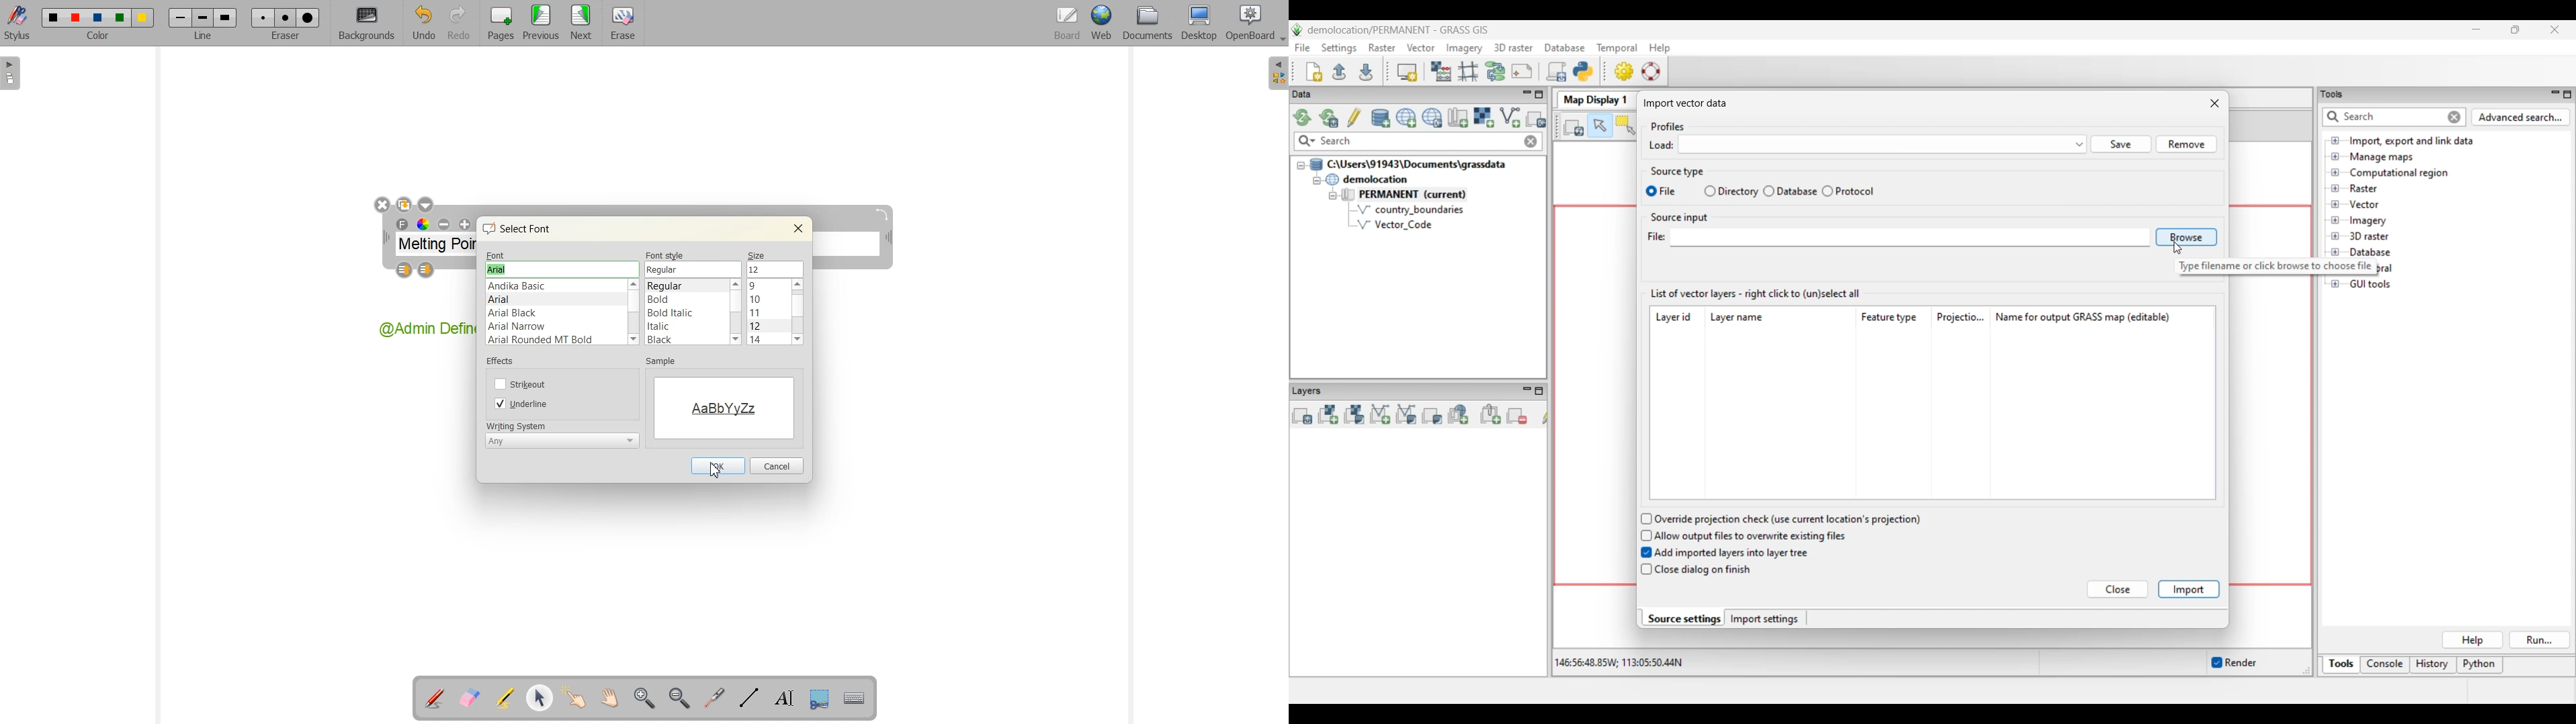 The image size is (2576, 728). What do you see at coordinates (748, 698) in the screenshot?
I see `Draw lines` at bounding box center [748, 698].